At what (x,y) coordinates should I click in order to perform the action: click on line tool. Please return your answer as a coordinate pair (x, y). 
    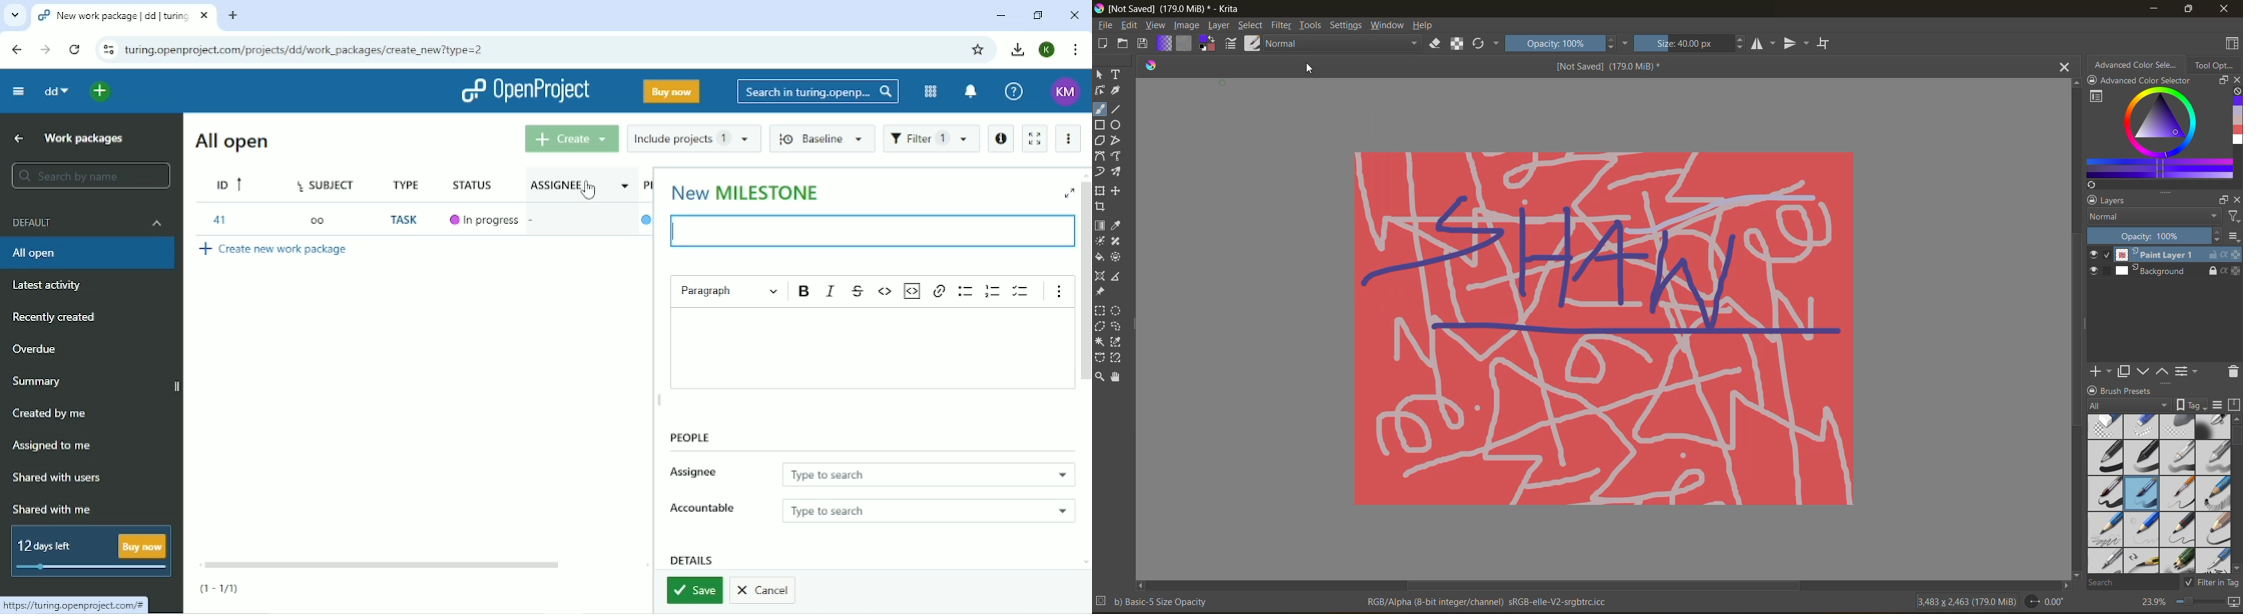
    Looking at the image, I should click on (1118, 109).